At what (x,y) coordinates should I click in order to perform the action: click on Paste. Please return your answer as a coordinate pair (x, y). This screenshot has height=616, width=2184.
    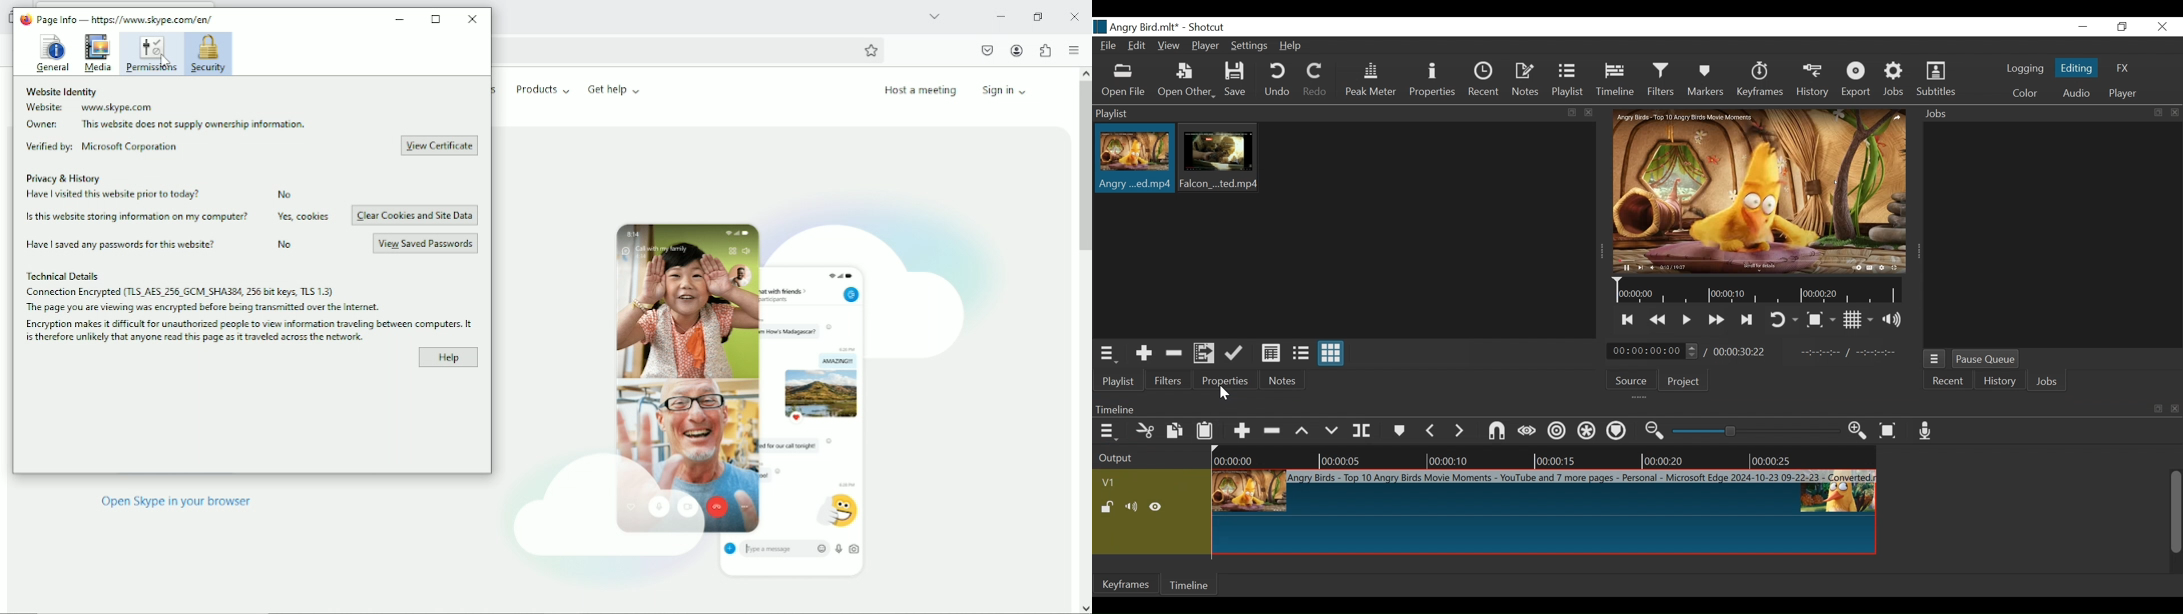
    Looking at the image, I should click on (1207, 432).